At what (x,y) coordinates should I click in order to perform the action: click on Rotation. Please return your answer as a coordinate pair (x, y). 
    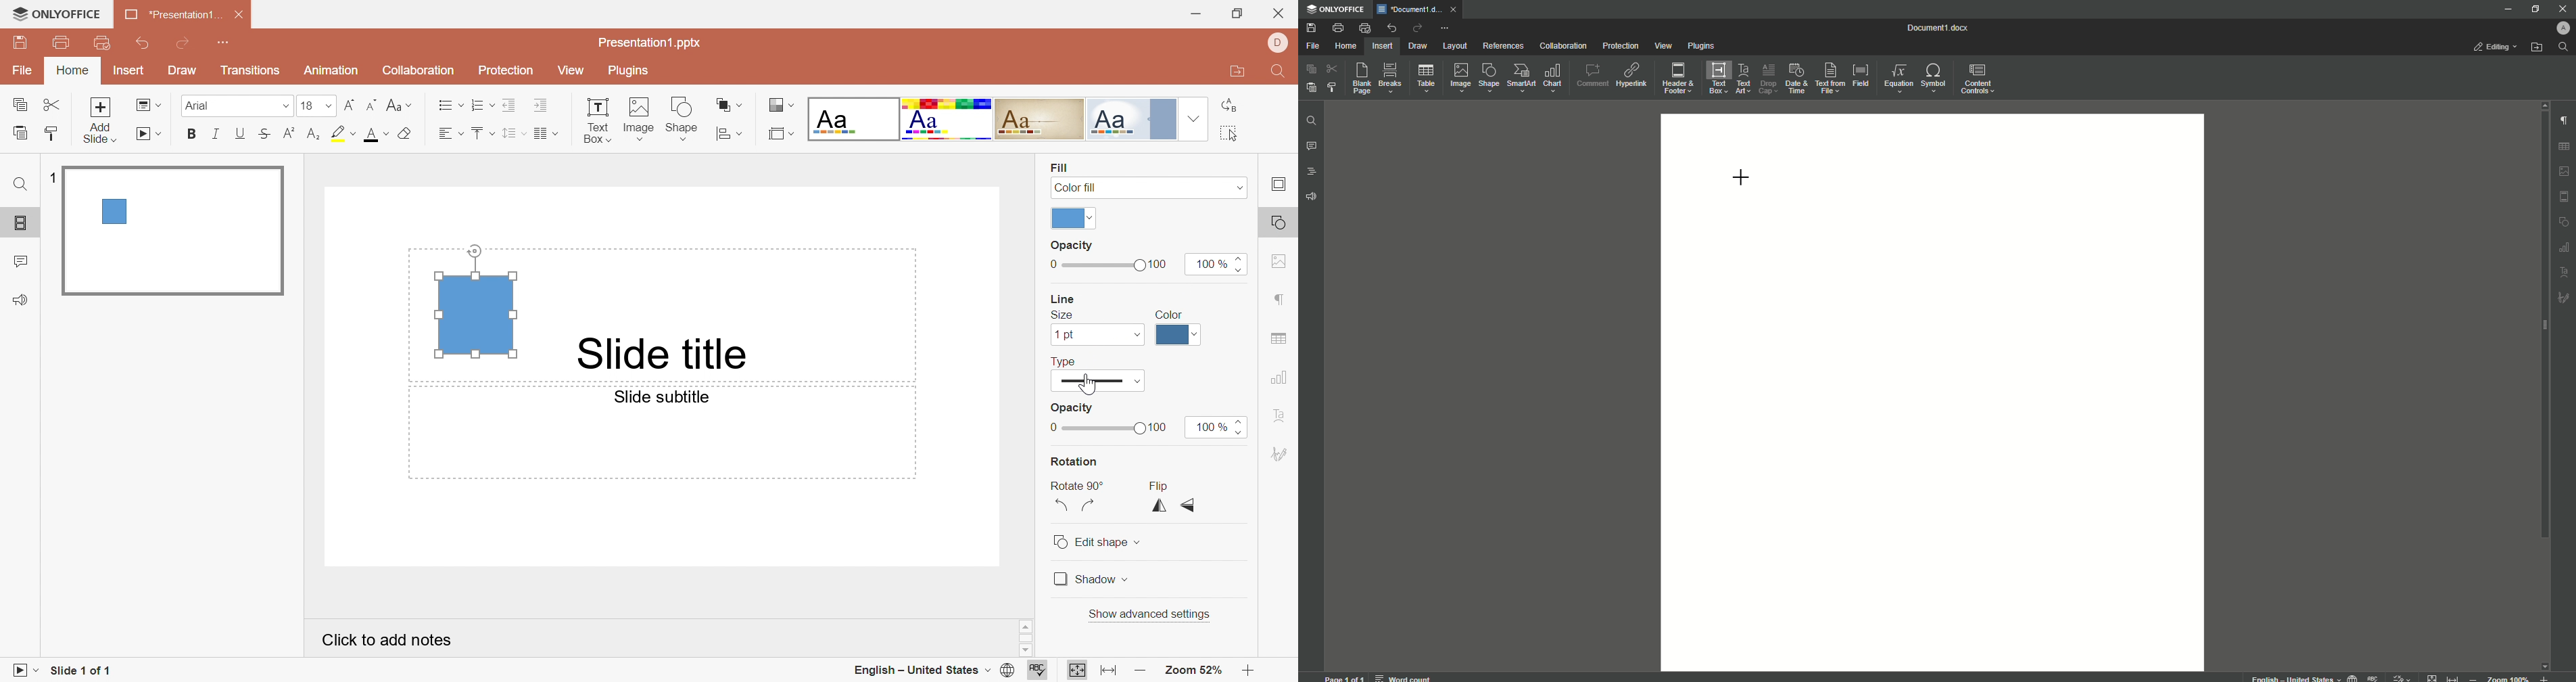
    Looking at the image, I should click on (1078, 461).